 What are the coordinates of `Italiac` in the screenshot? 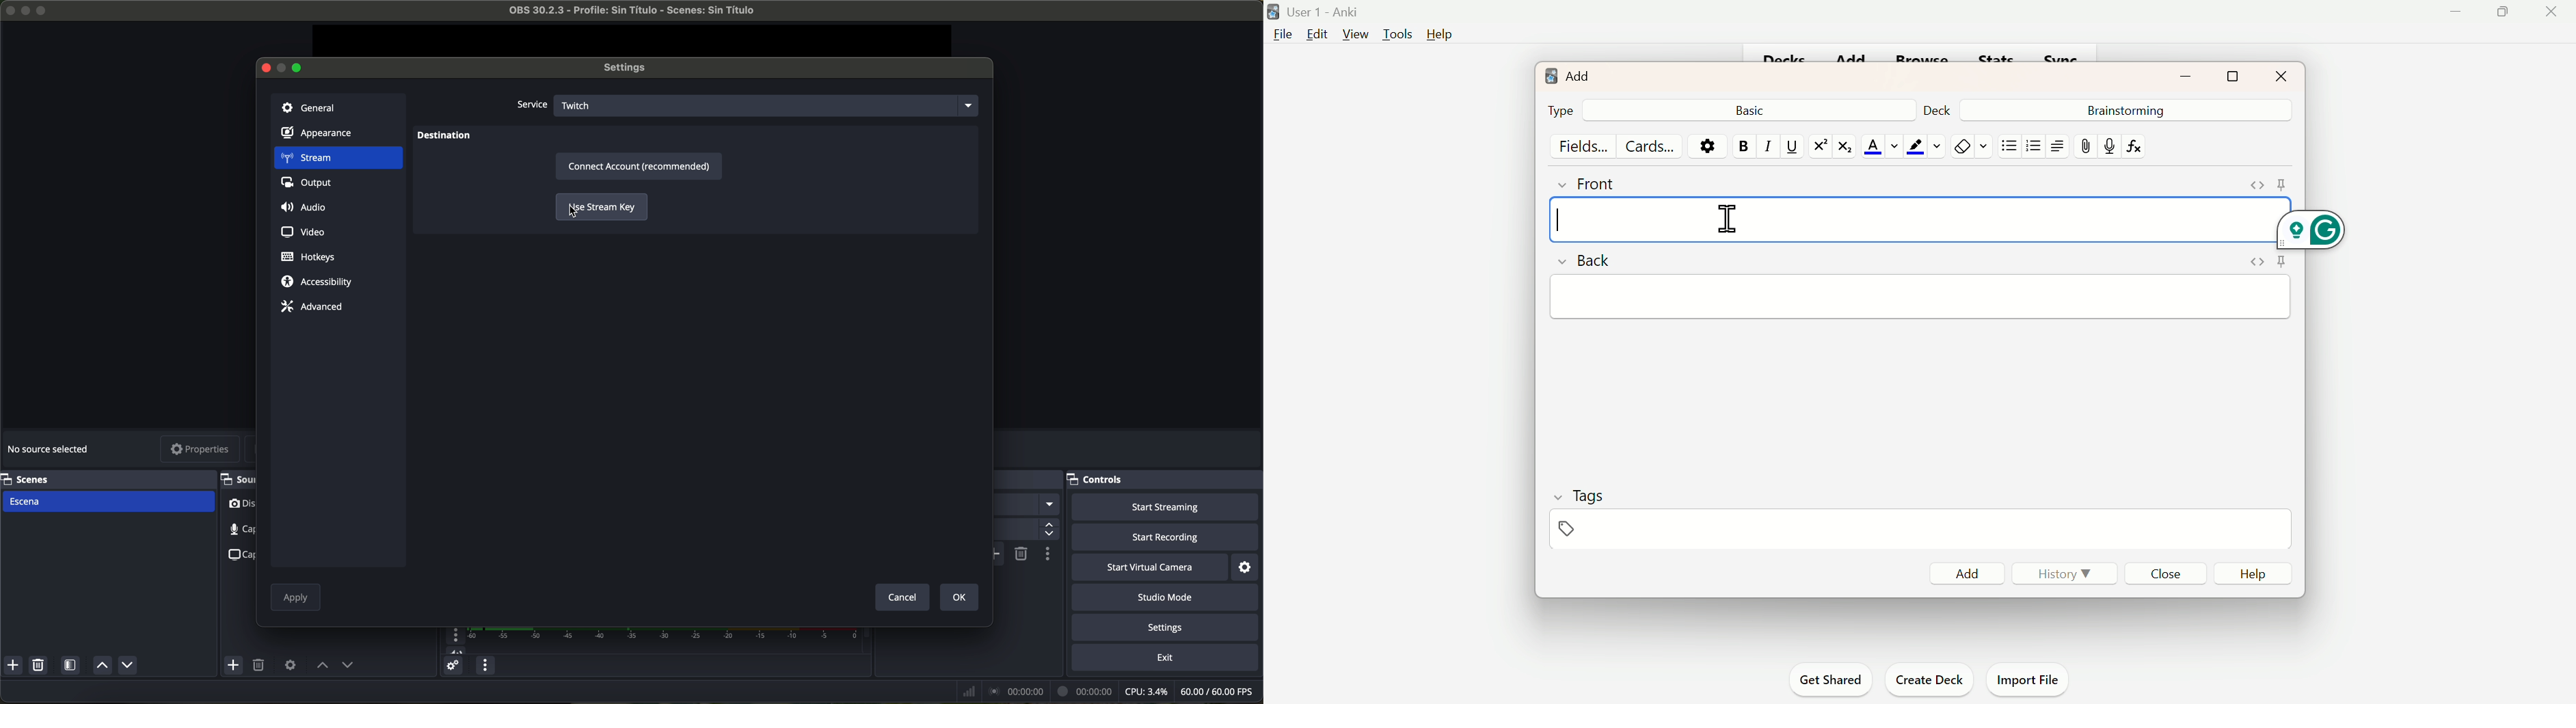 It's located at (1767, 145).